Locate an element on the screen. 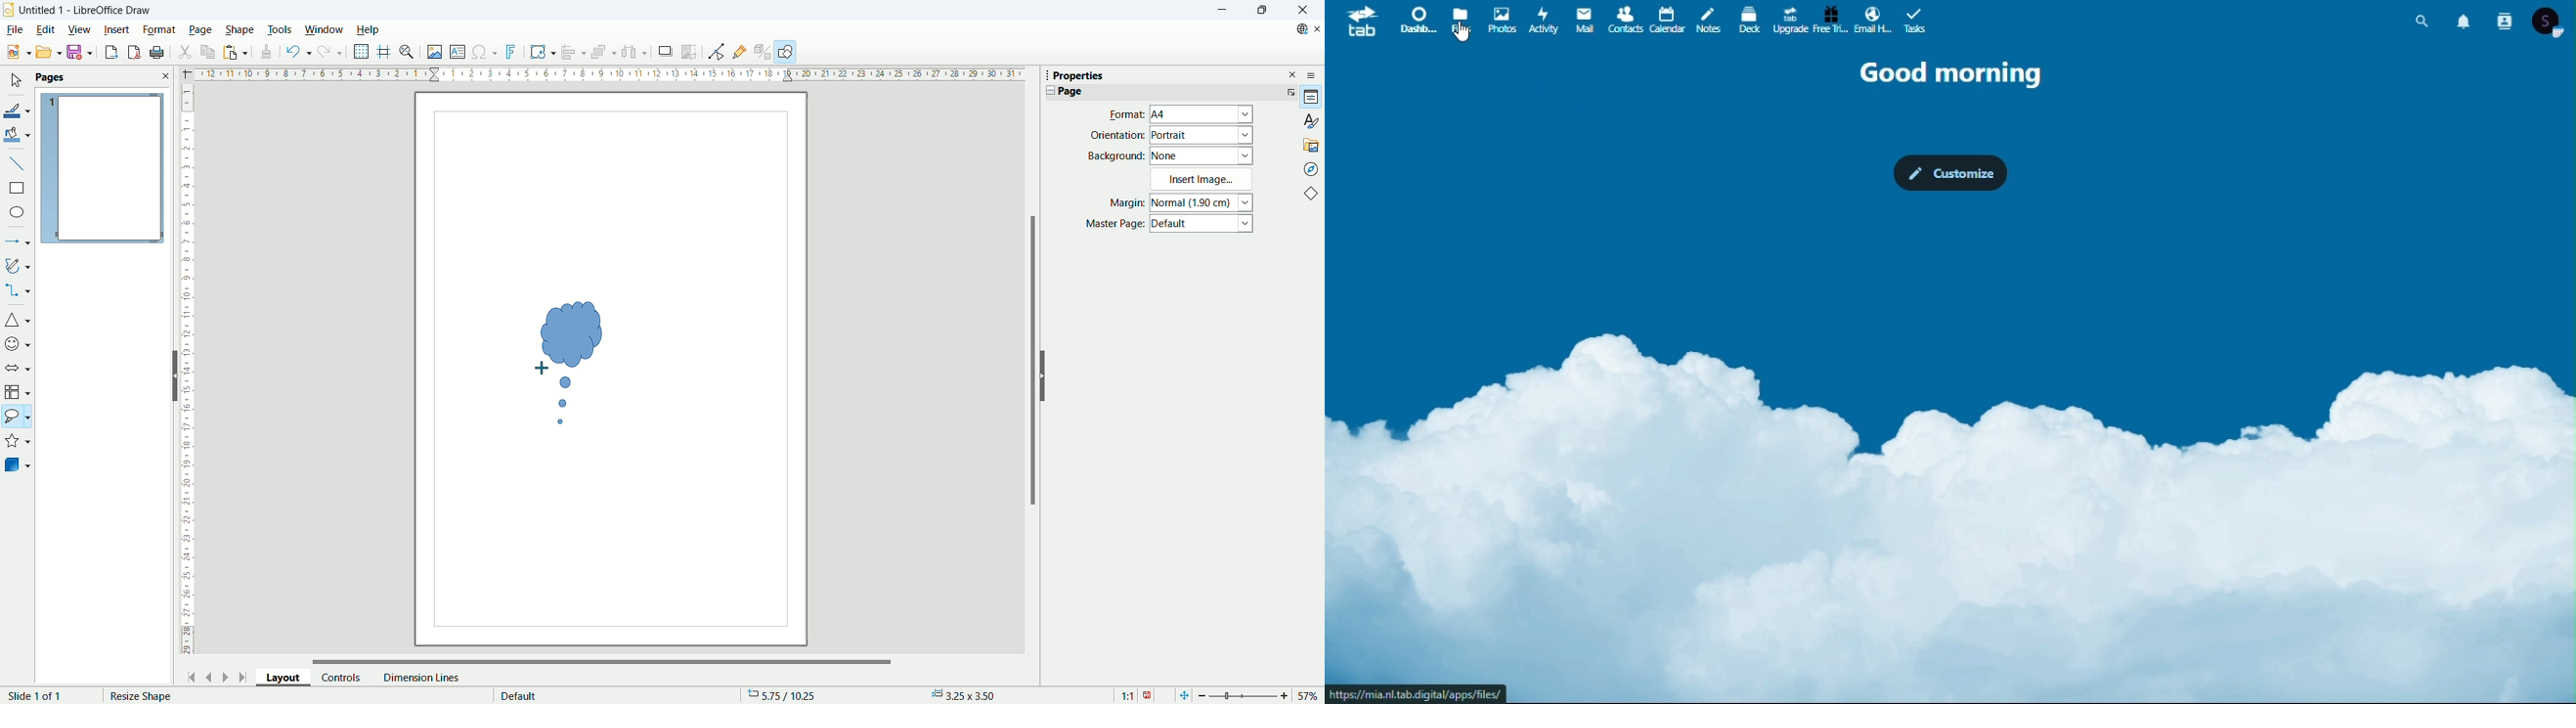  Close is located at coordinates (1303, 10).